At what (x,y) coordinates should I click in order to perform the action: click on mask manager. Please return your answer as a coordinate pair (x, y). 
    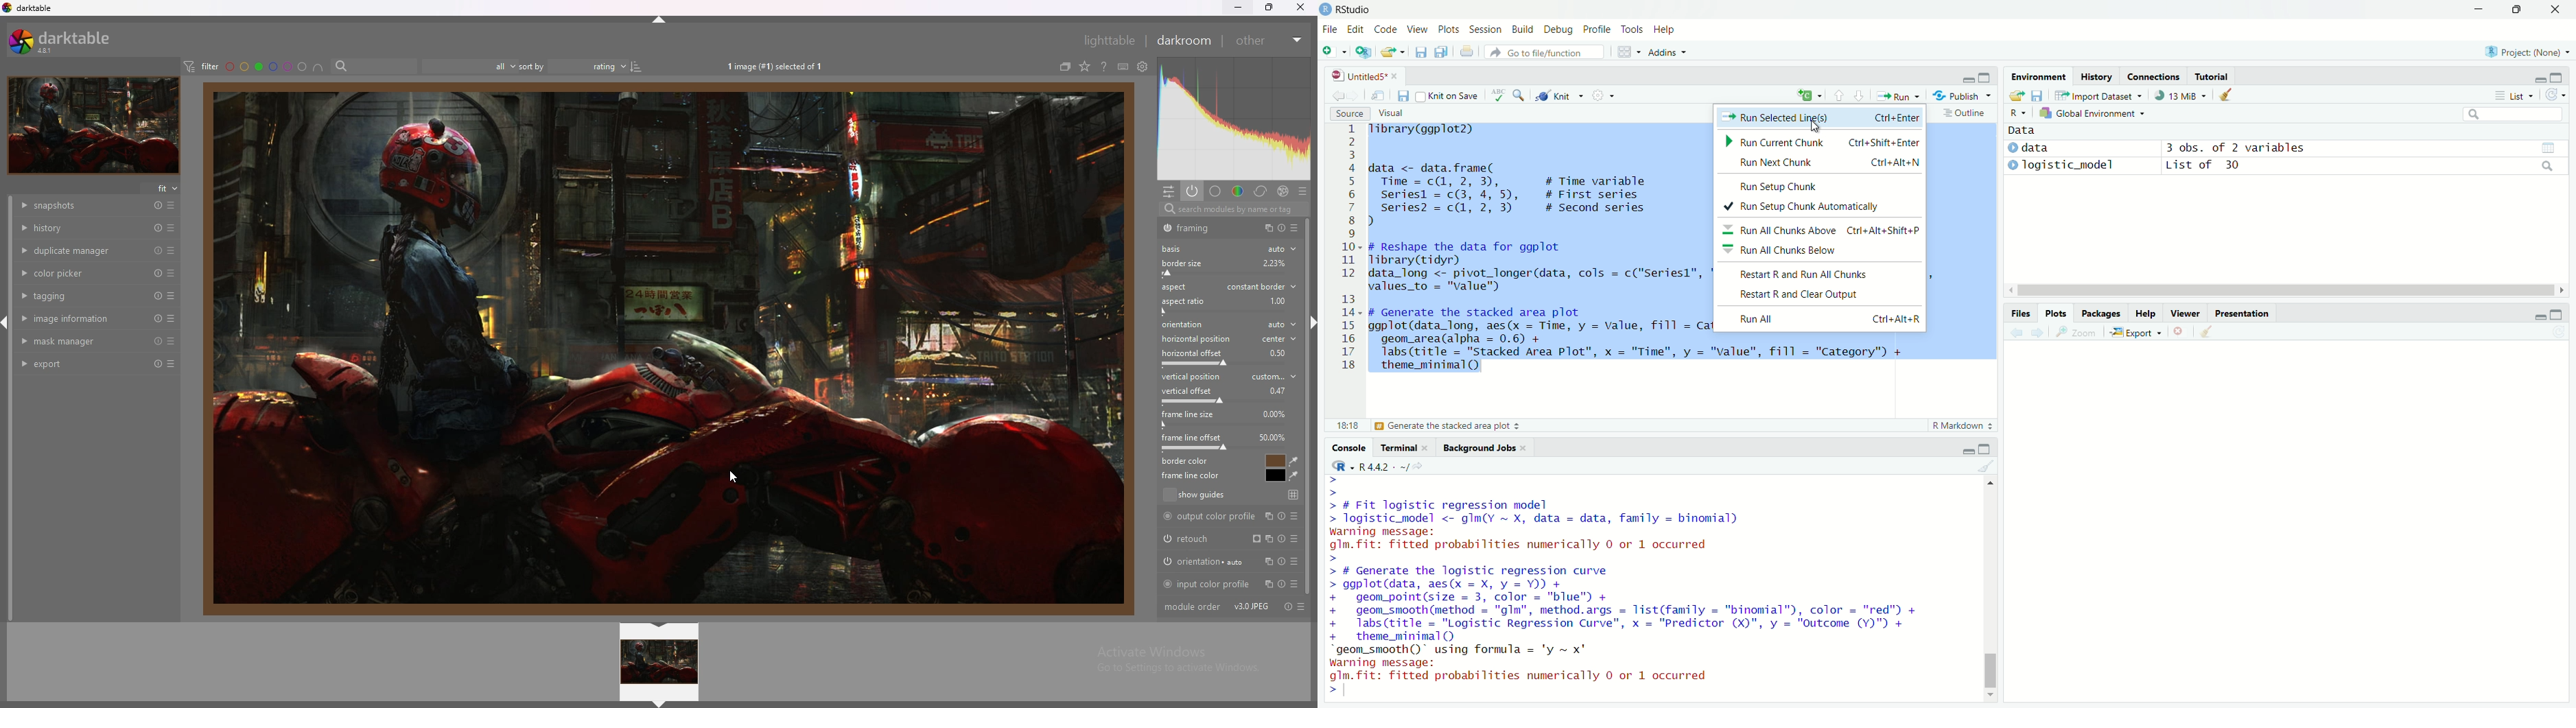
    Looking at the image, I should click on (82, 341).